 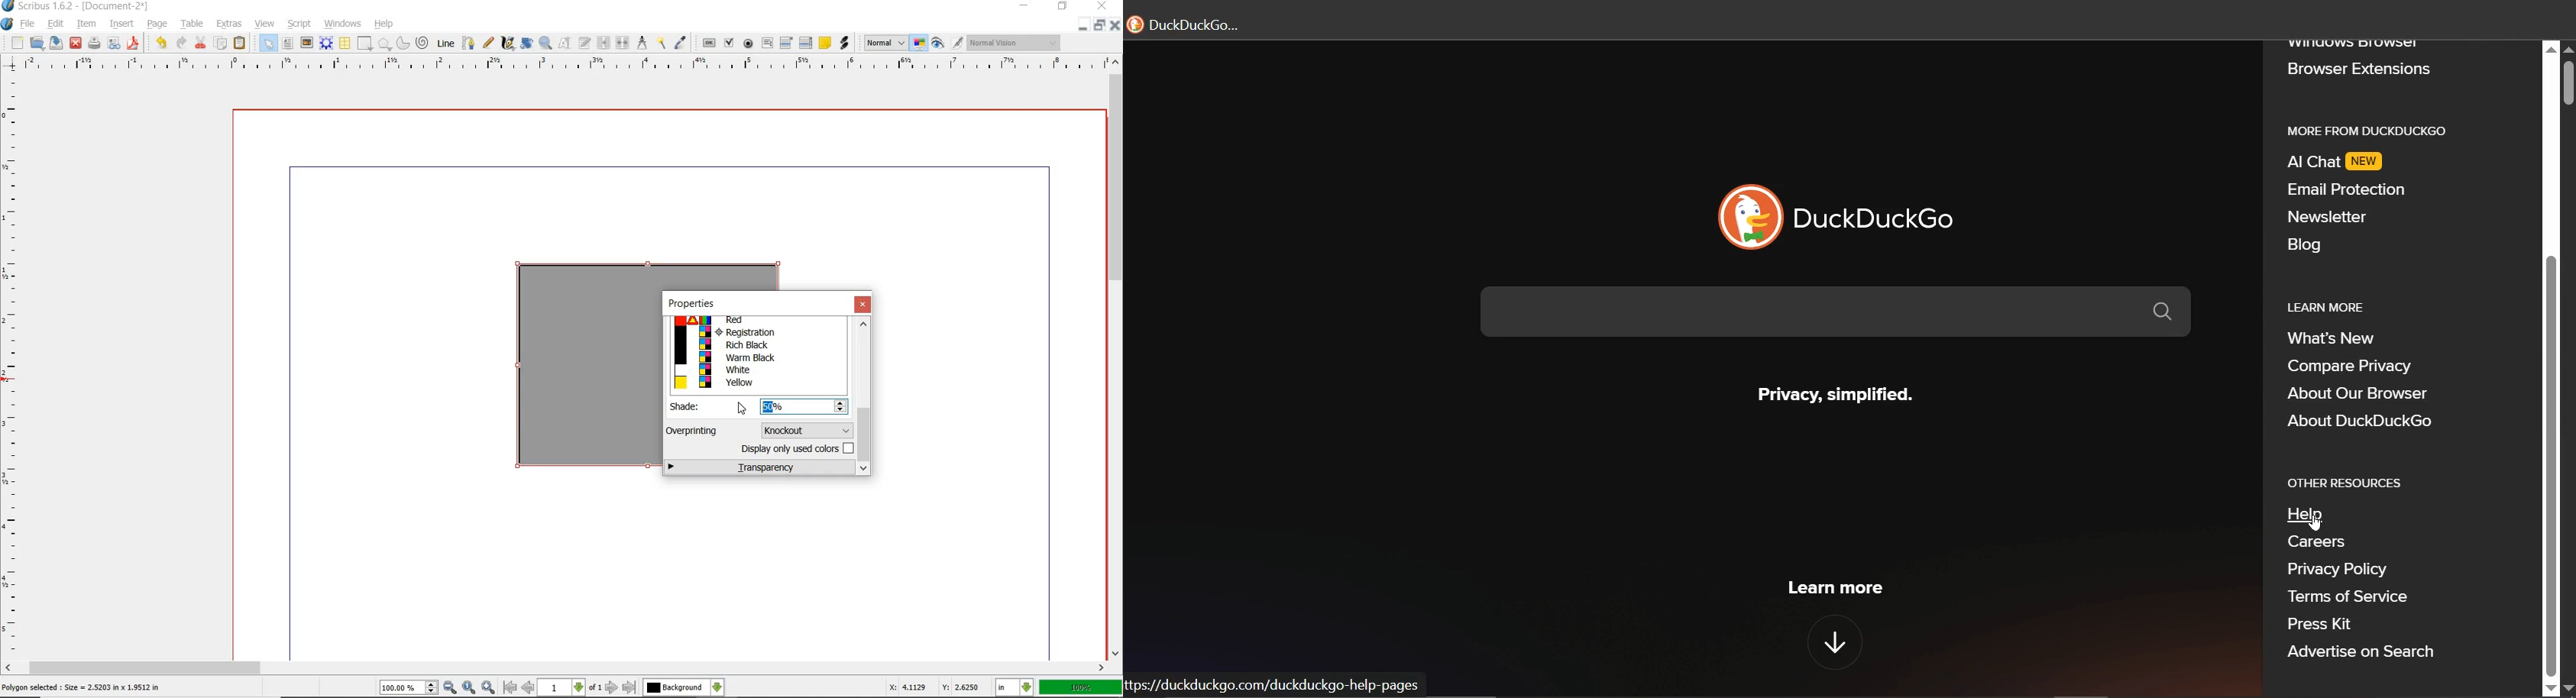 What do you see at coordinates (325, 43) in the screenshot?
I see `render frame` at bounding box center [325, 43].